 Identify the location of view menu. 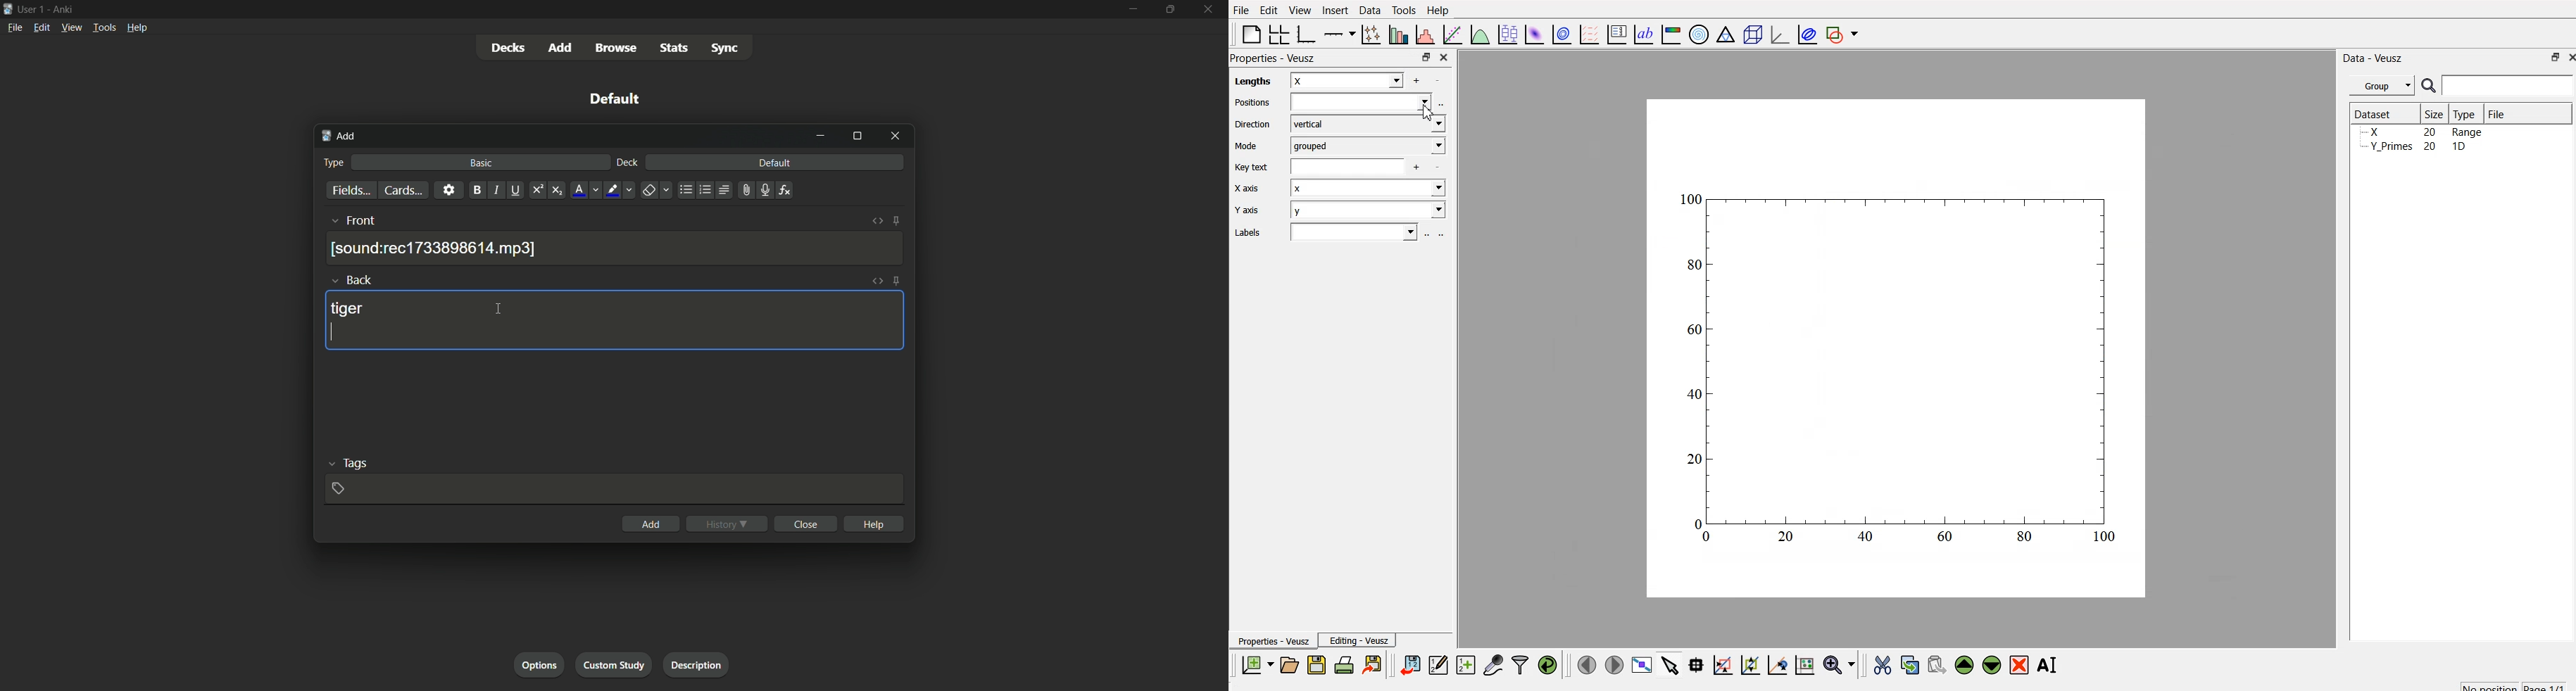
(72, 28).